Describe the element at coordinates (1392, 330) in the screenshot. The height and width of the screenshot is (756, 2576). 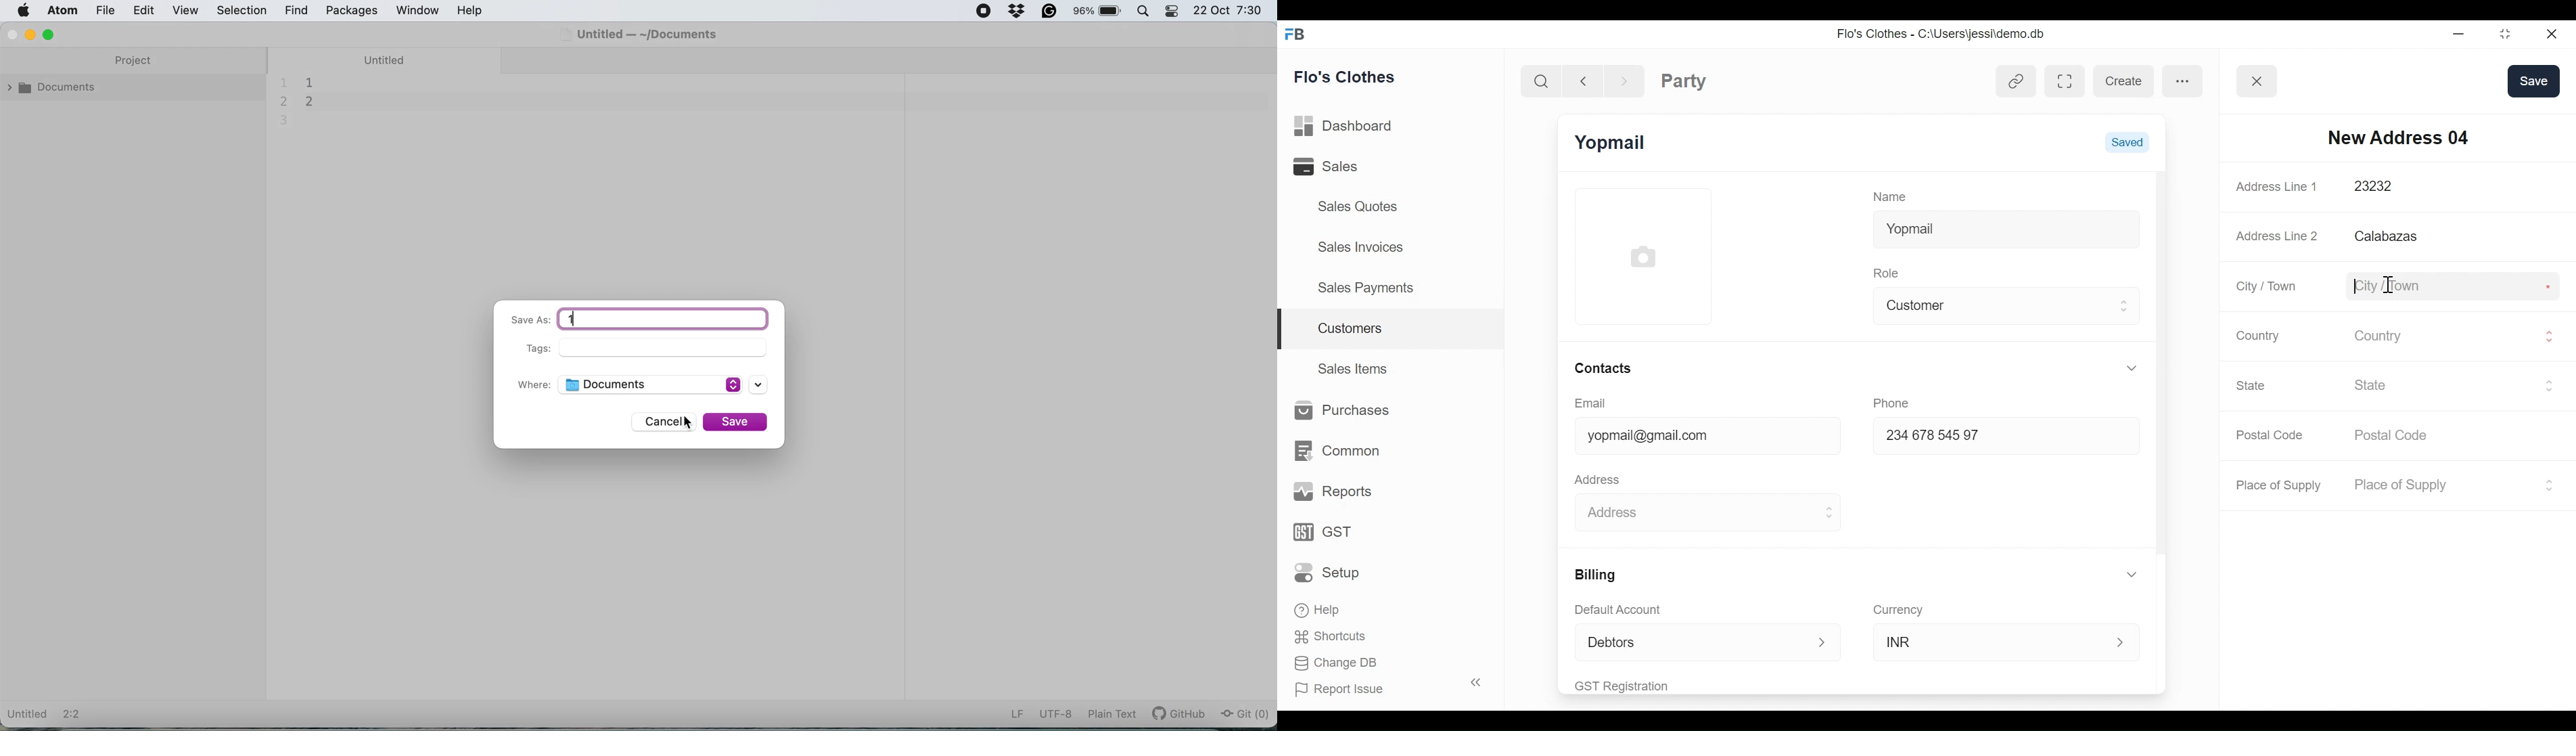
I see `Customers` at that location.